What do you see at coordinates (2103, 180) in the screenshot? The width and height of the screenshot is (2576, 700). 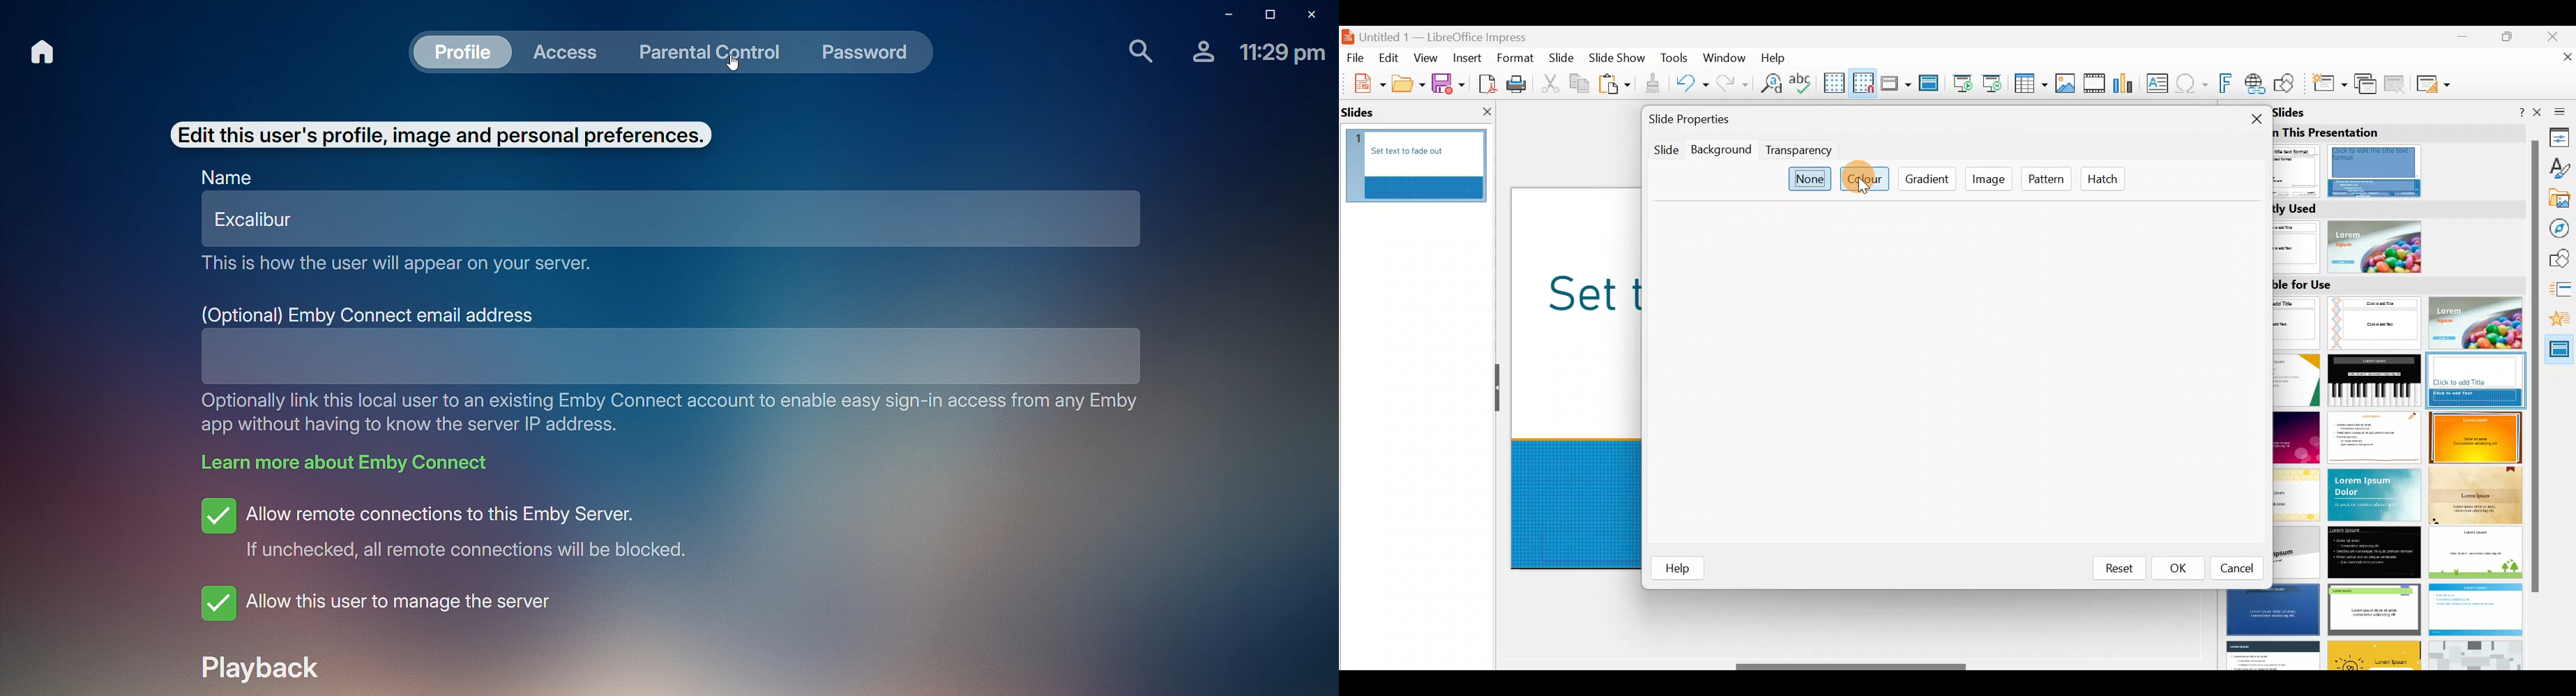 I see `Hatch` at bounding box center [2103, 180].